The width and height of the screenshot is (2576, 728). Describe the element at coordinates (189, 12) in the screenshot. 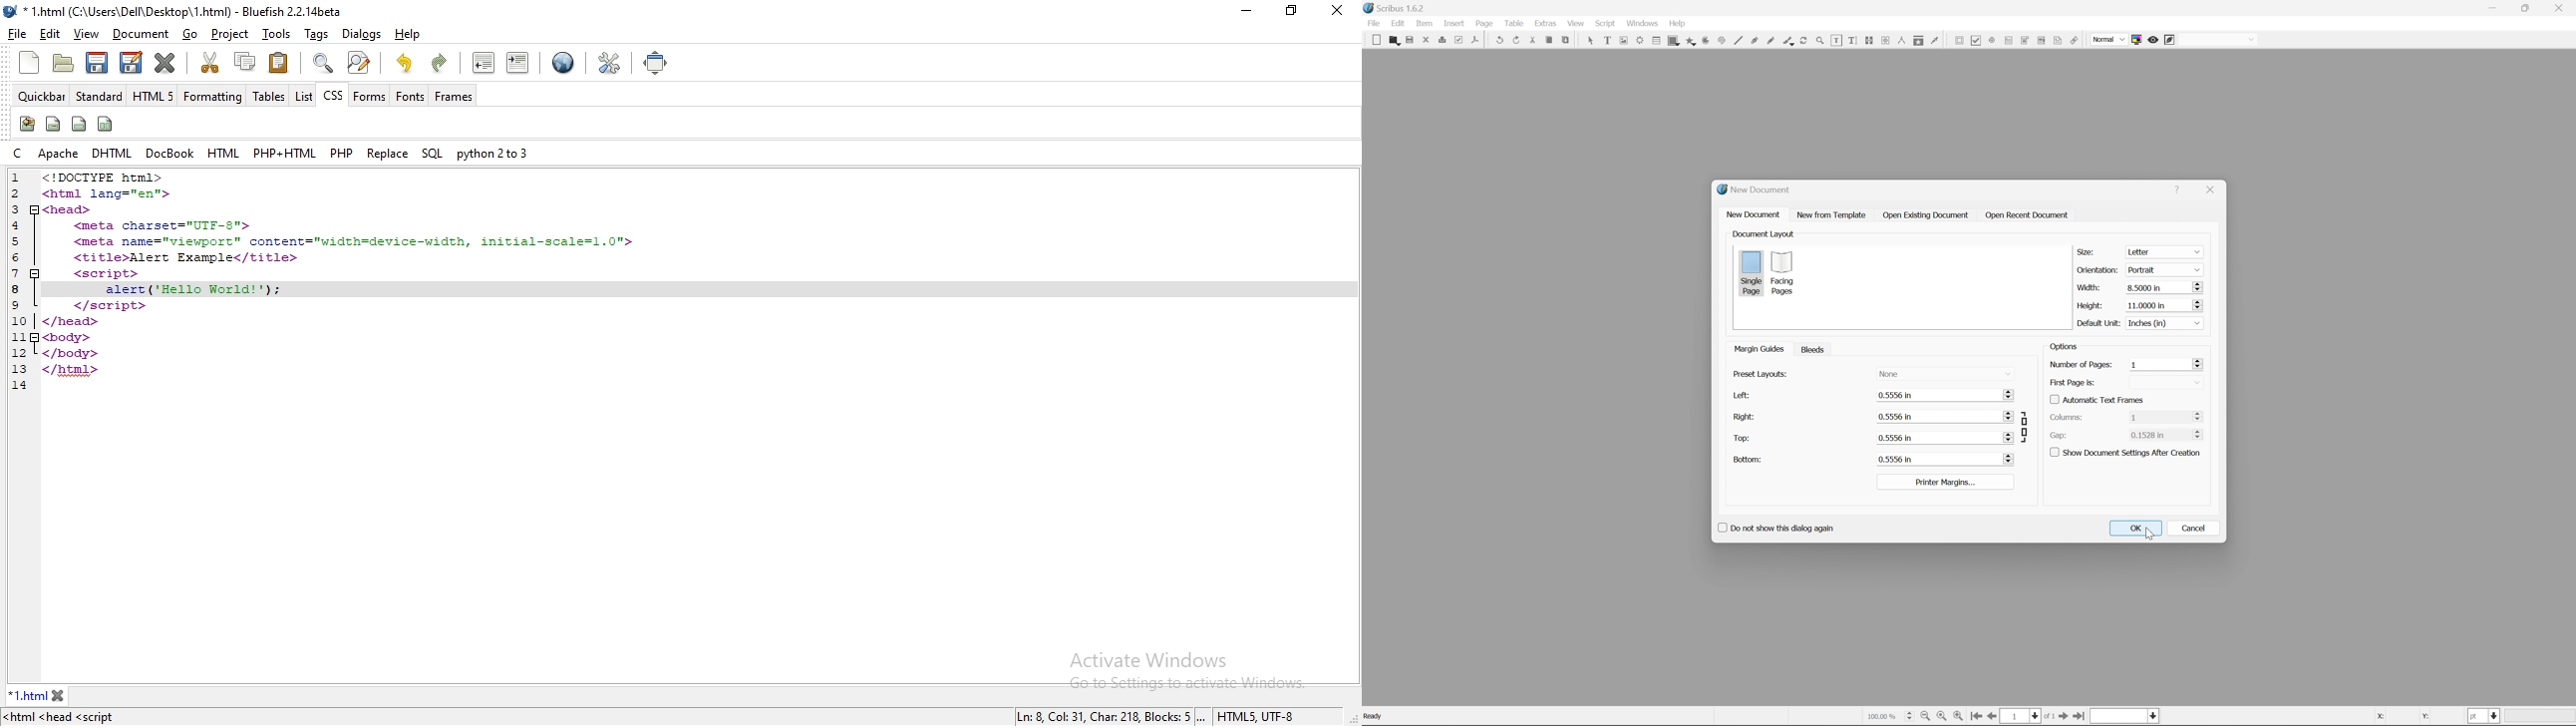

I see `* 1.html (C:\Users\Dell\Desktop\ 1.html) - Bluefish 2.2. 14beta` at that location.